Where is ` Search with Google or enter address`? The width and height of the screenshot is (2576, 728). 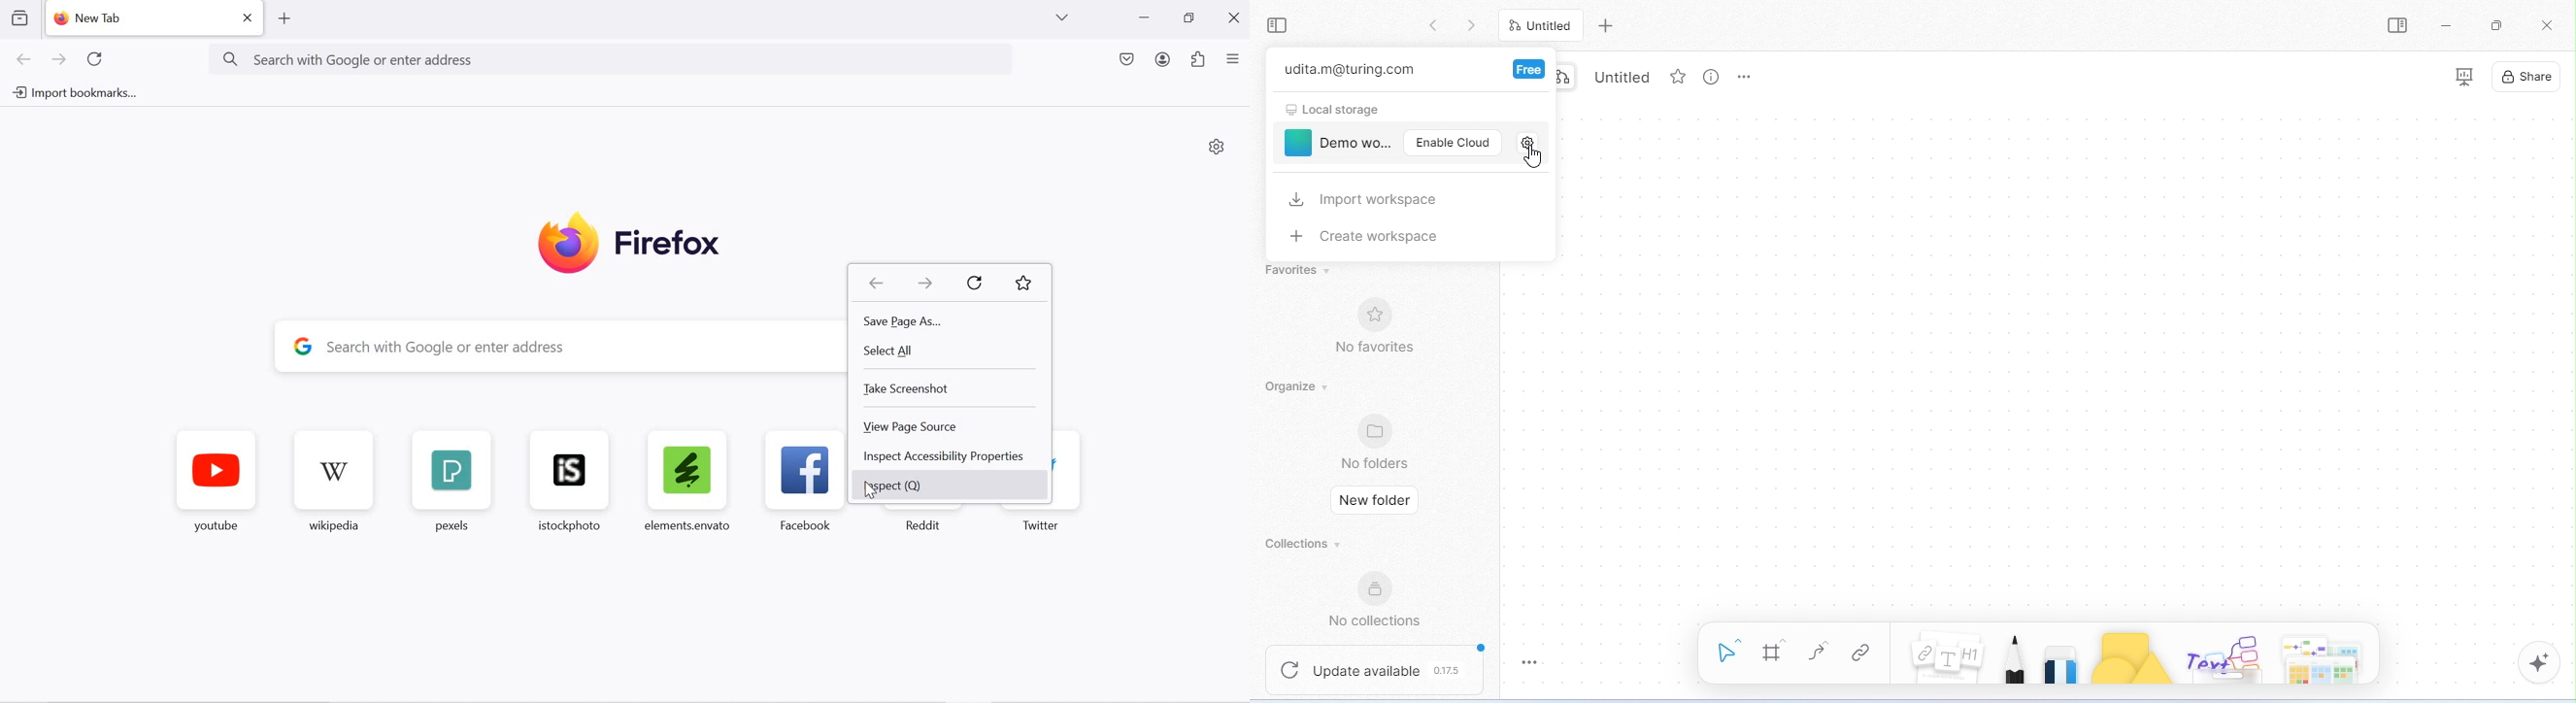  Search with Google or enter address is located at coordinates (600, 60).